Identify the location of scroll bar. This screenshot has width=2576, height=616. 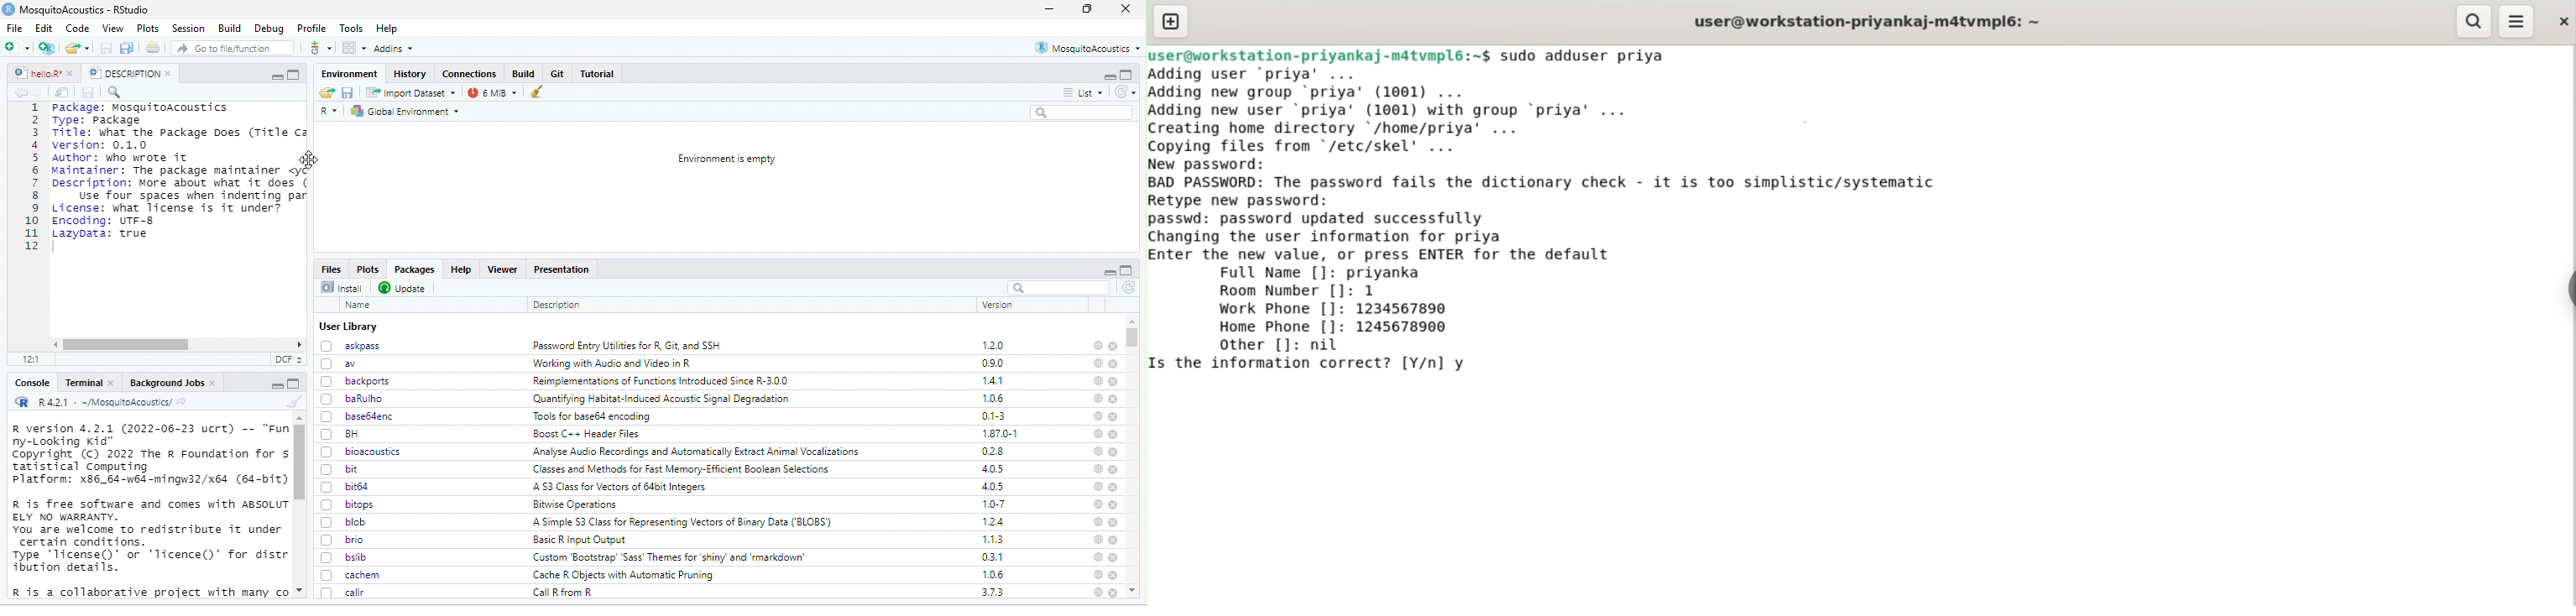
(128, 343).